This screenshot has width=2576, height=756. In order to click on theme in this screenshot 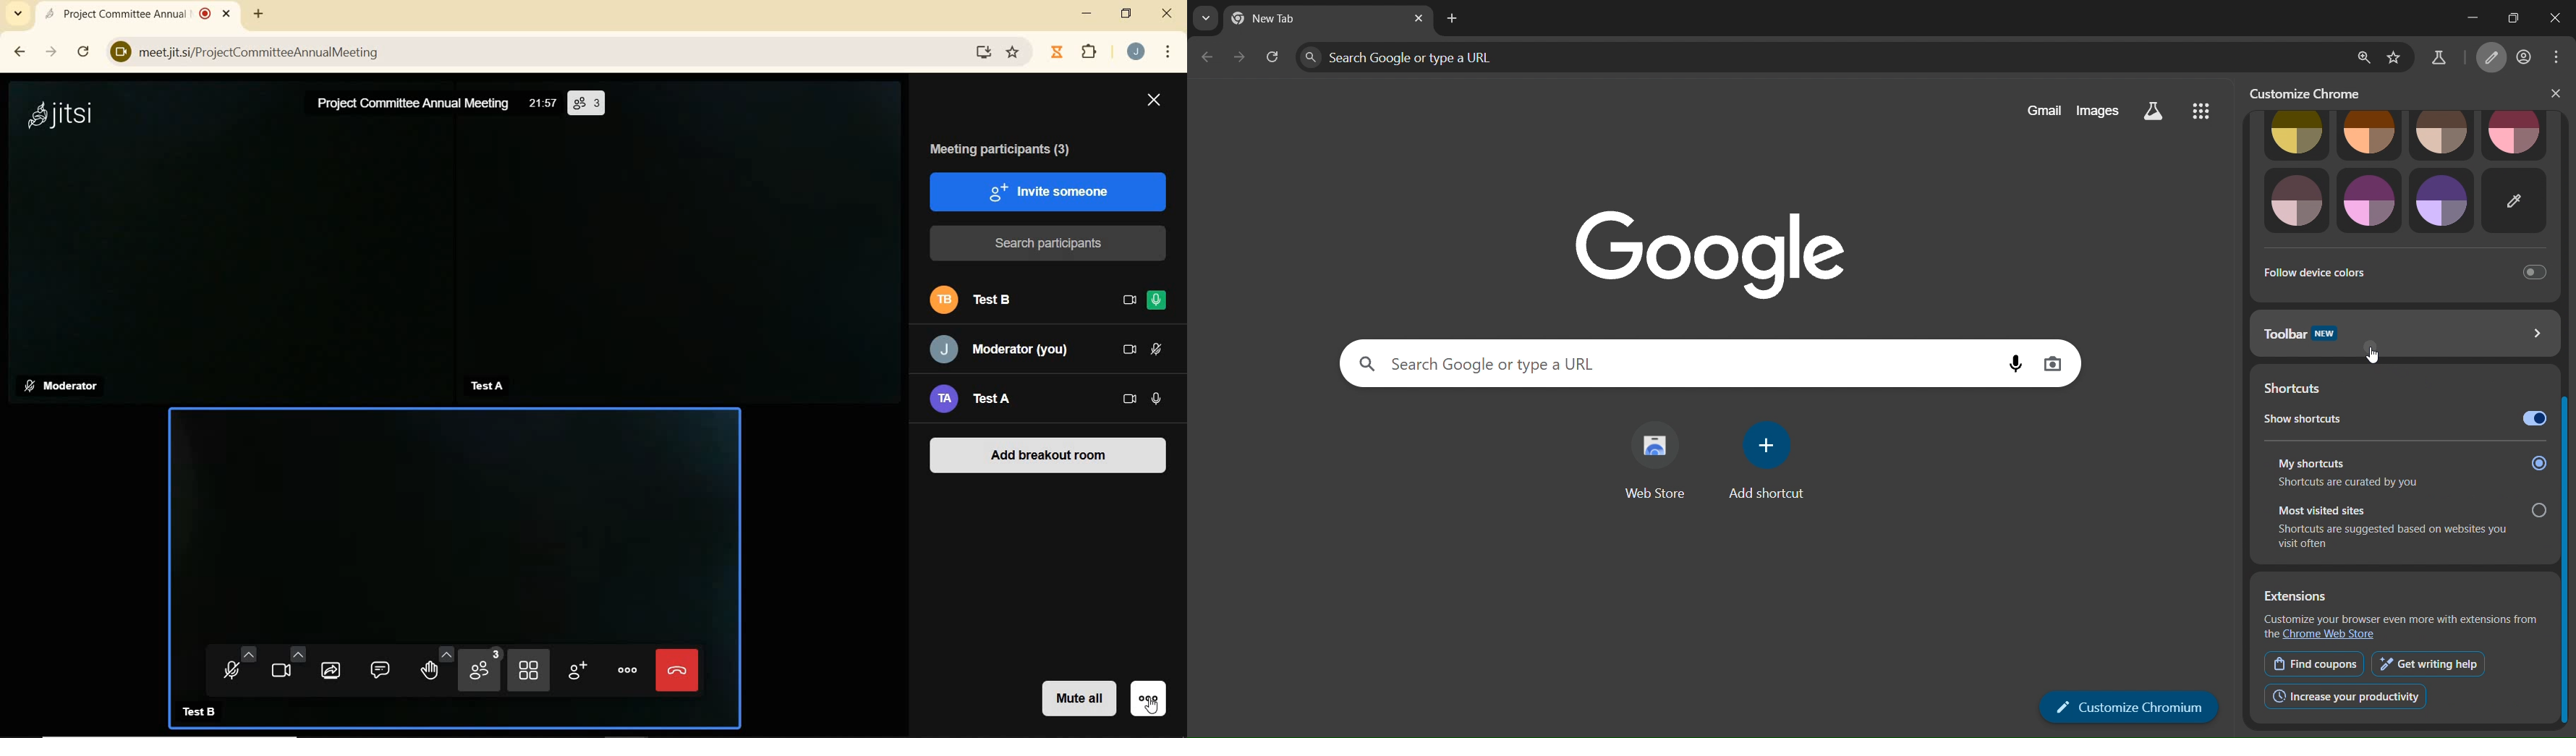, I will do `click(2296, 134)`.